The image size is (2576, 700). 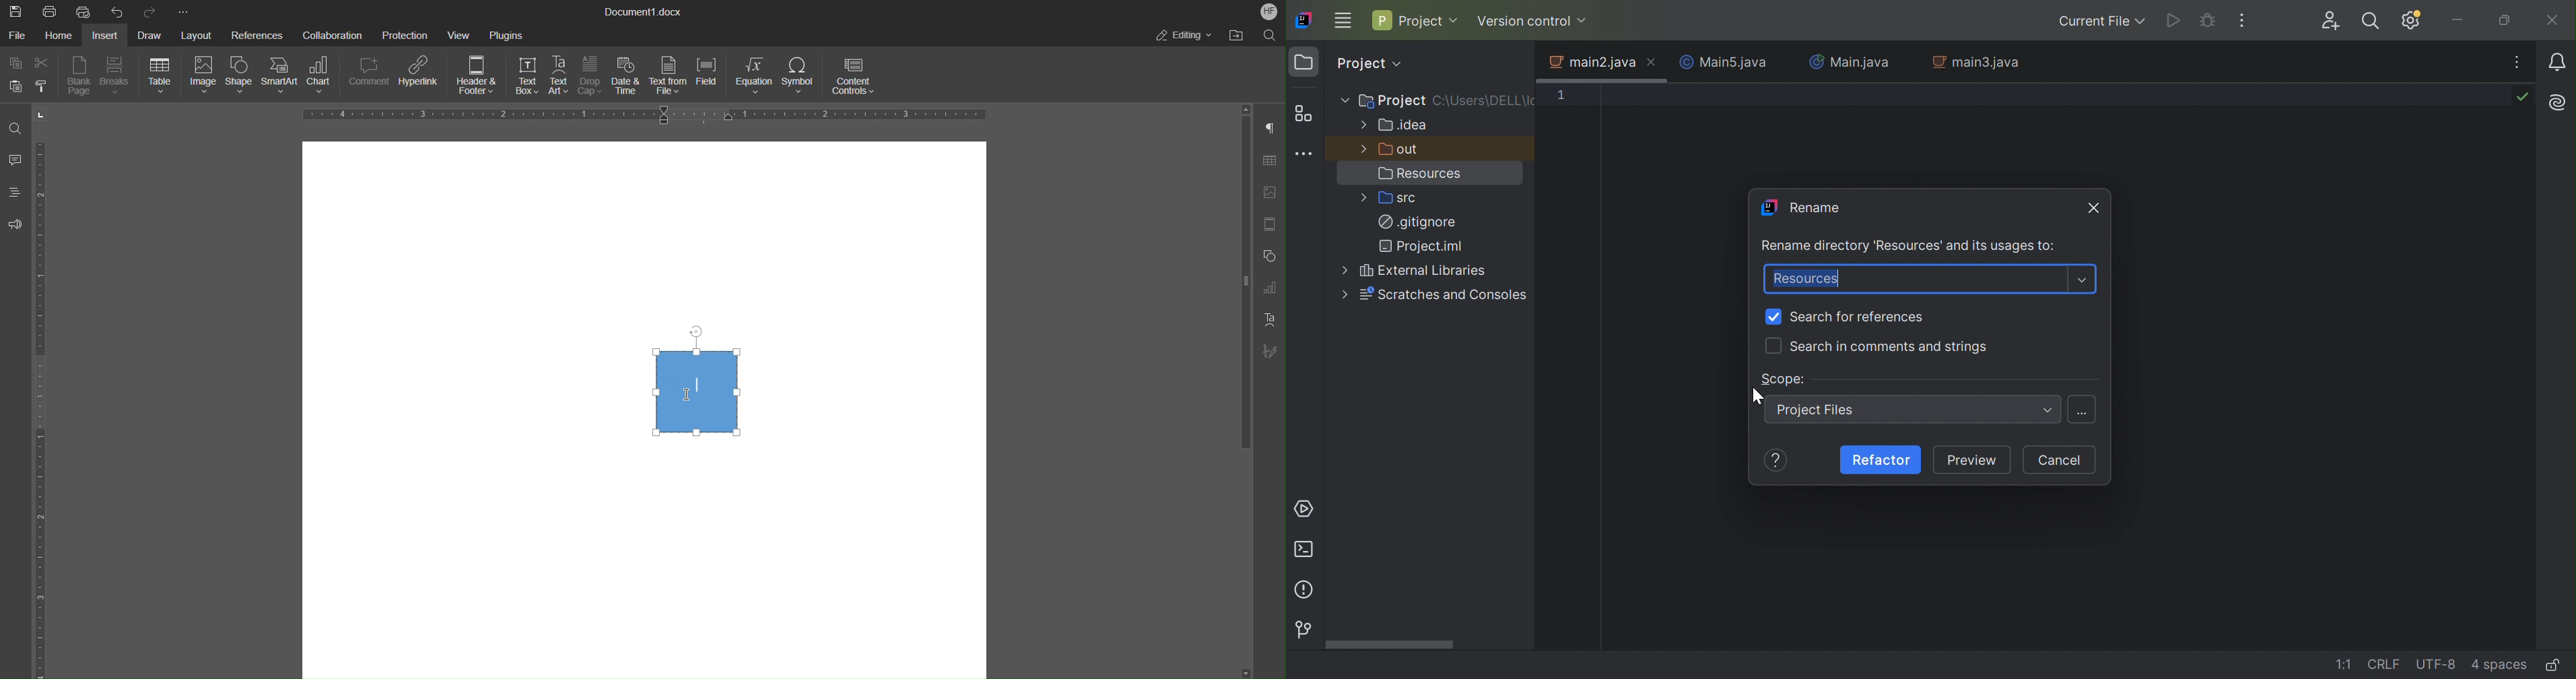 I want to click on Draw, so click(x=153, y=34).